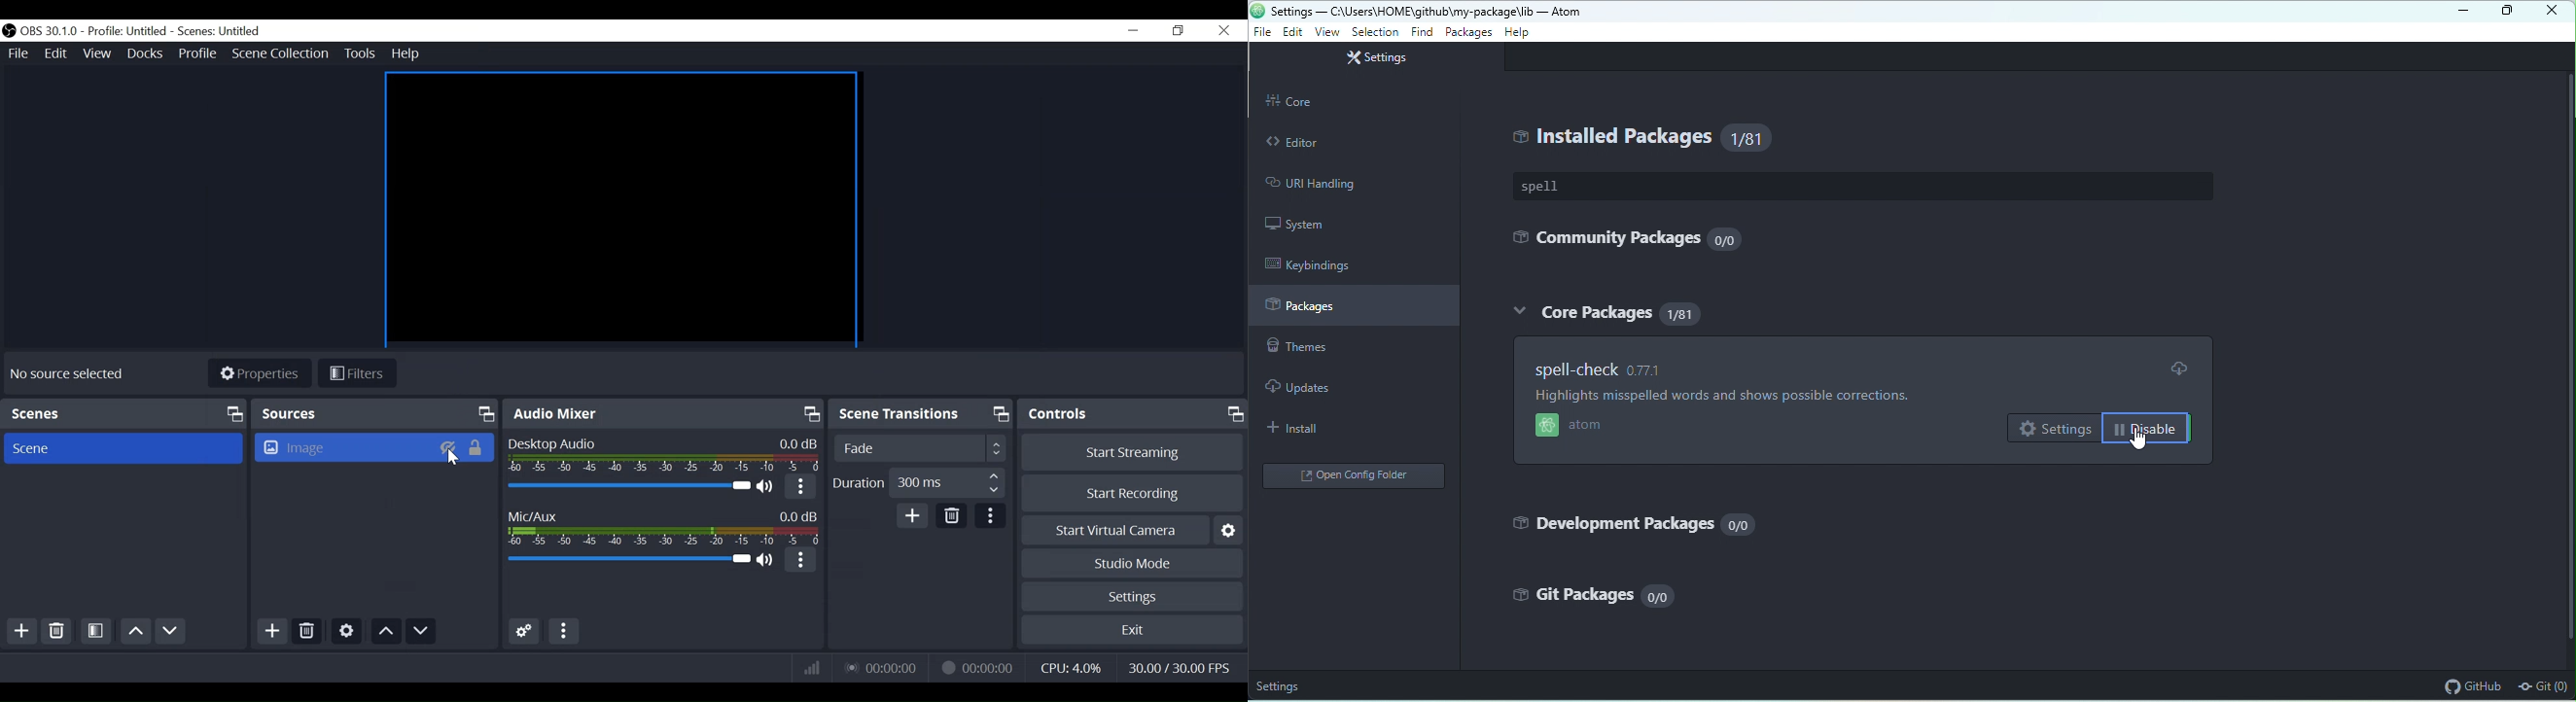  Describe the element at coordinates (454, 459) in the screenshot. I see `Cursor` at that location.